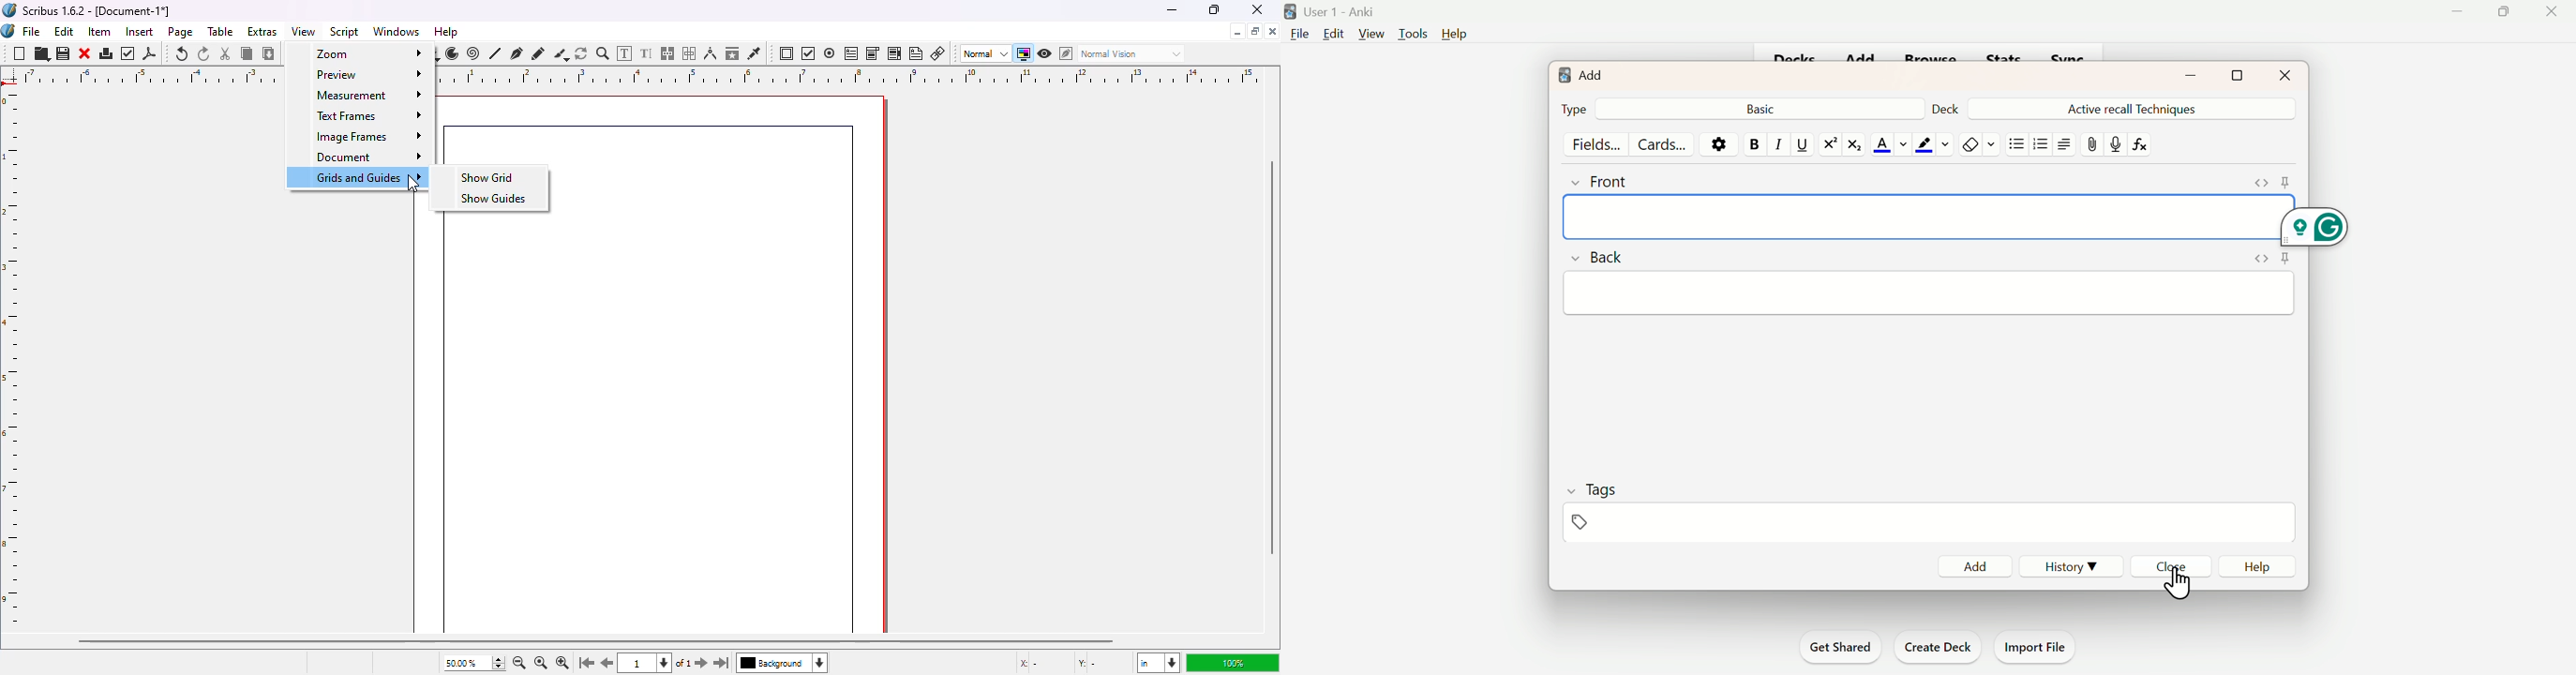  Describe the element at coordinates (2246, 75) in the screenshot. I see `Maximise` at that location.